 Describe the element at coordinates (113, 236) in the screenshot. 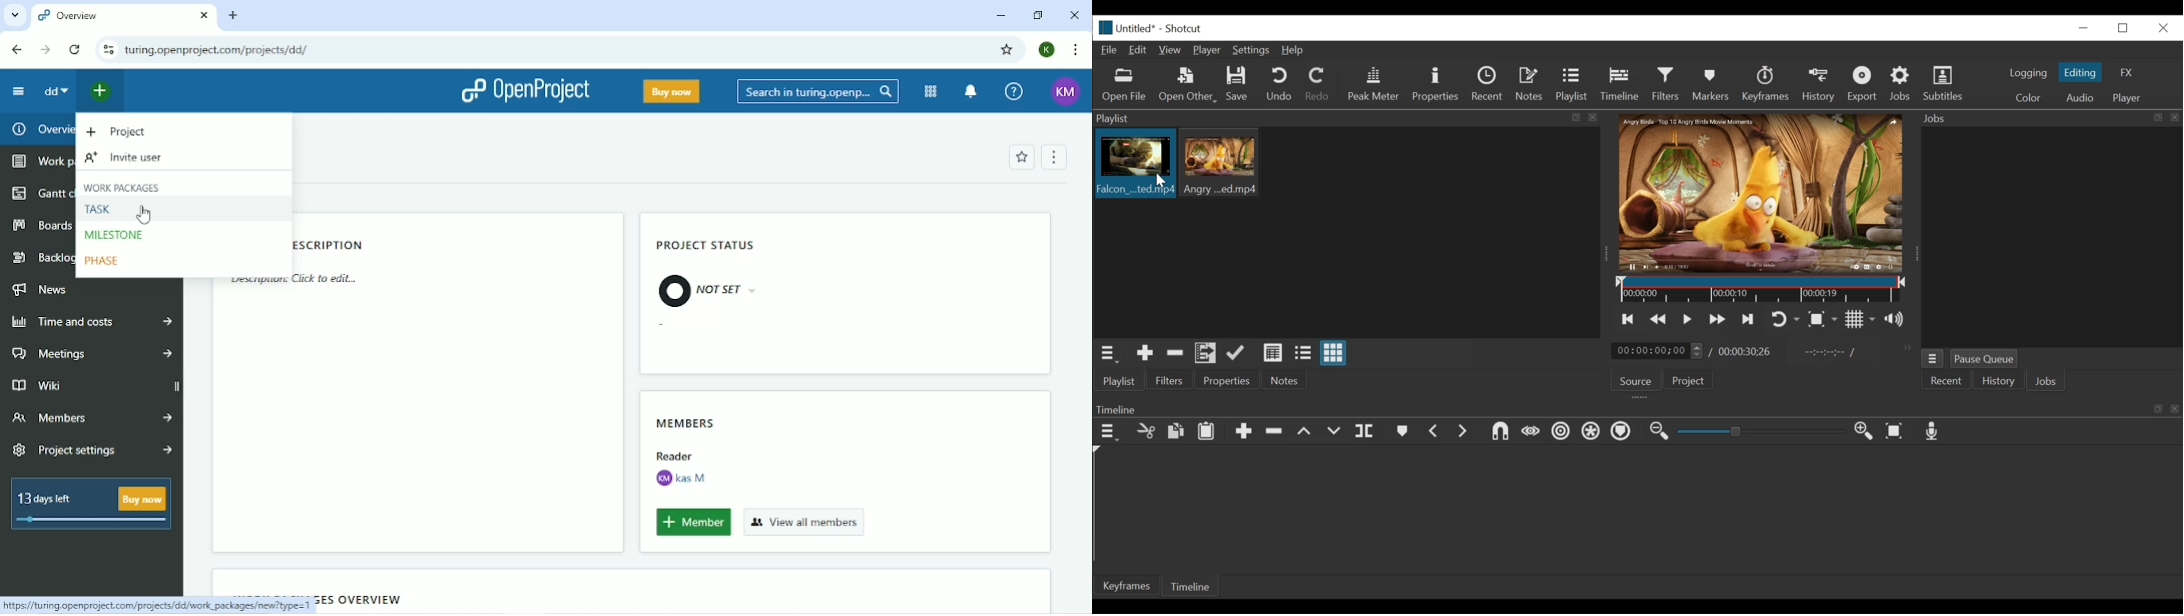

I see `Milestone` at that location.